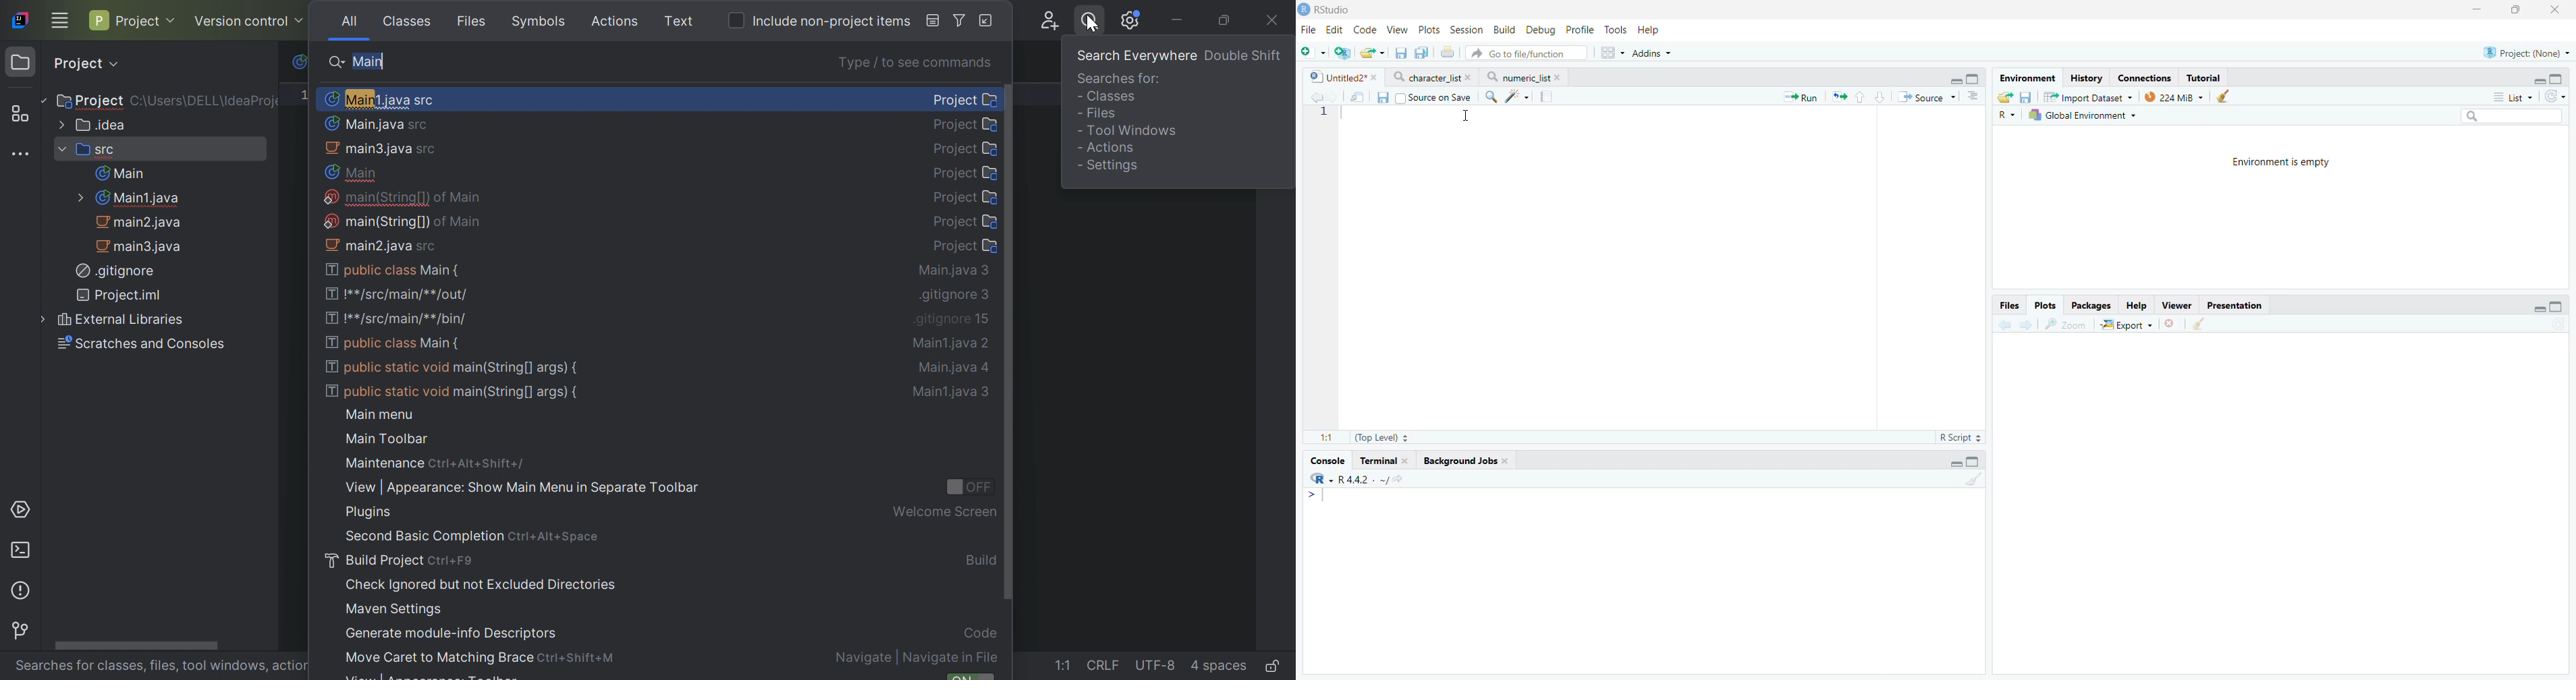 This screenshot has width=2576, height=700. I want to click on numeric_list, so click(1525, 76).